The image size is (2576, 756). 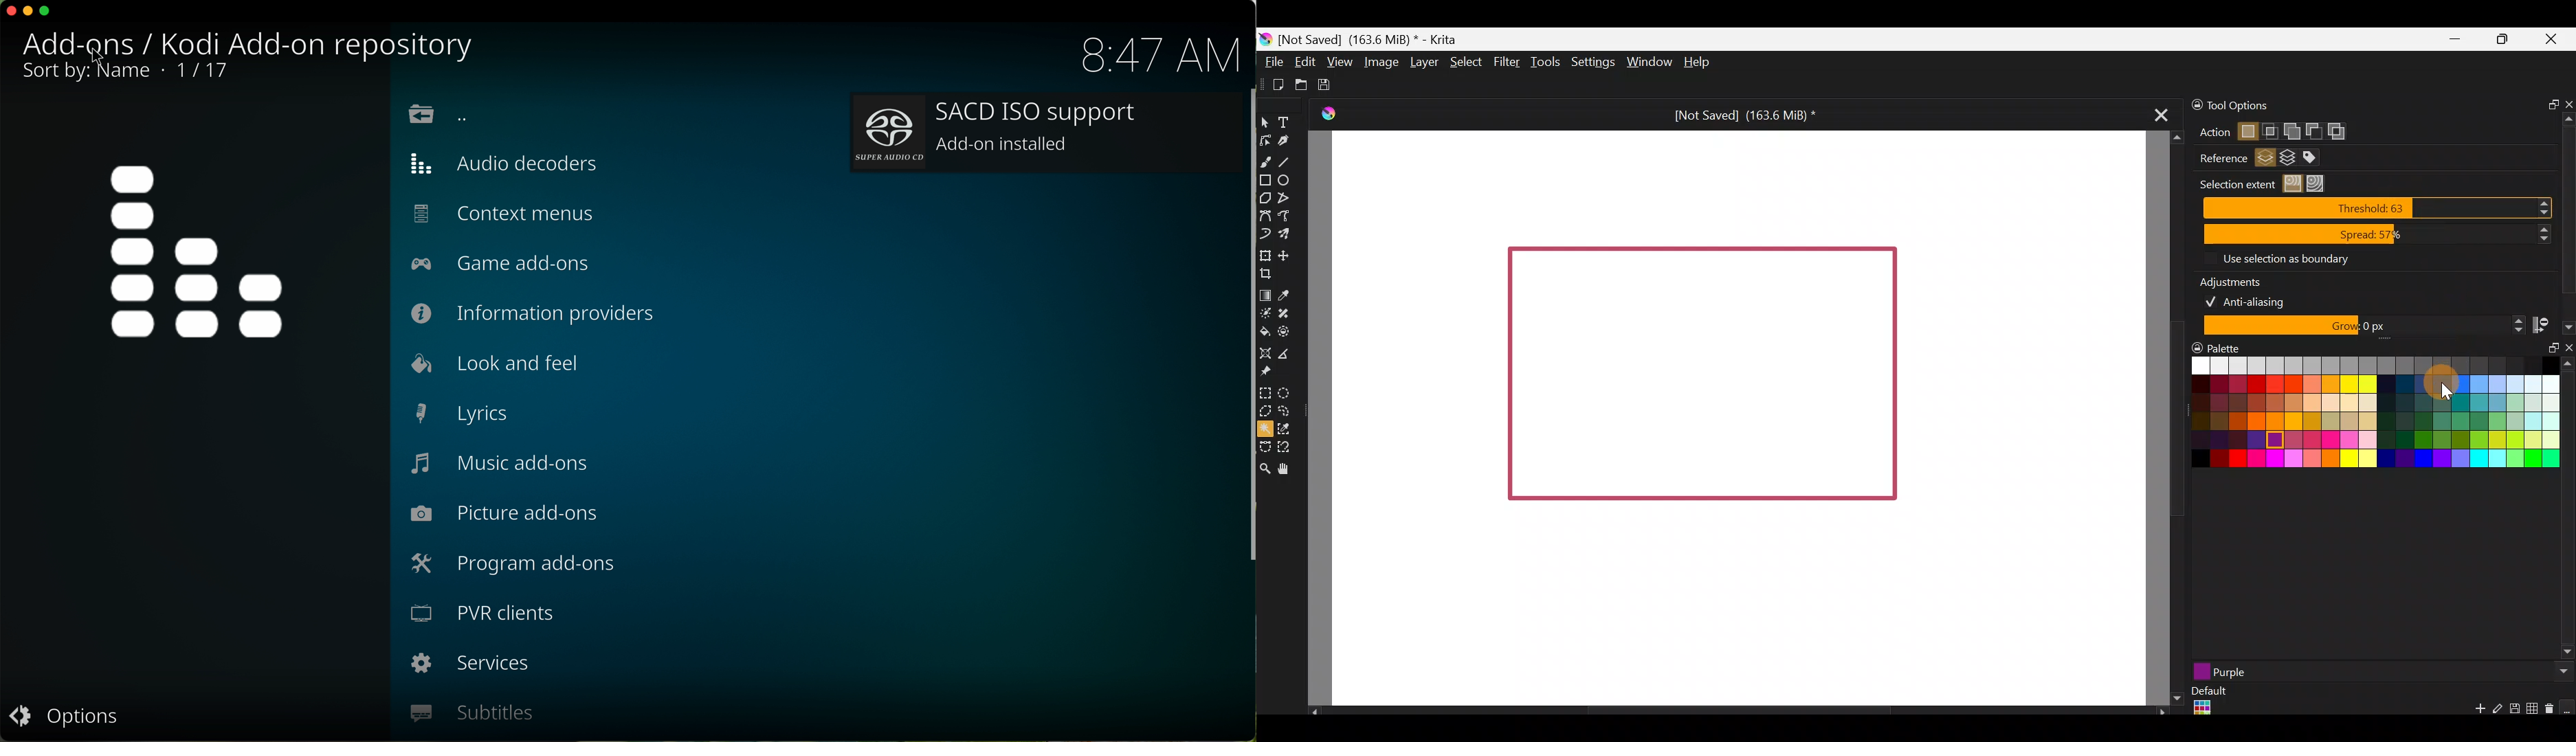 What do you see at coordinates (1289, 254) in the screenshot?
I see `Move a layer` at bounding box center [1289, 254].